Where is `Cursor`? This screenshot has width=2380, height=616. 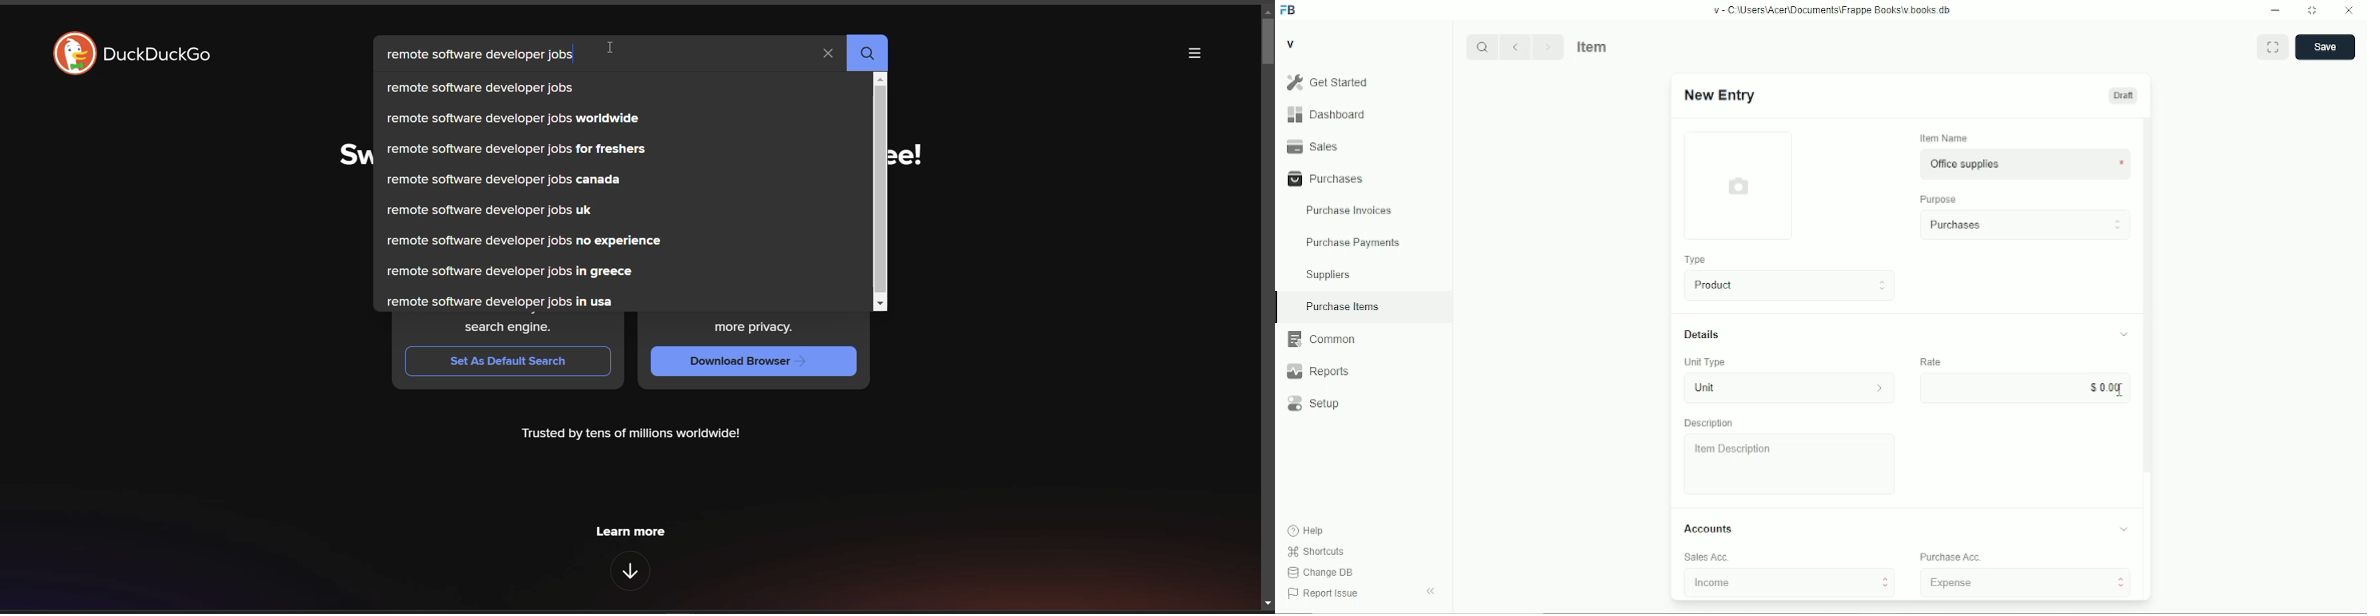 Cursor is located at coordinates (610, 49).